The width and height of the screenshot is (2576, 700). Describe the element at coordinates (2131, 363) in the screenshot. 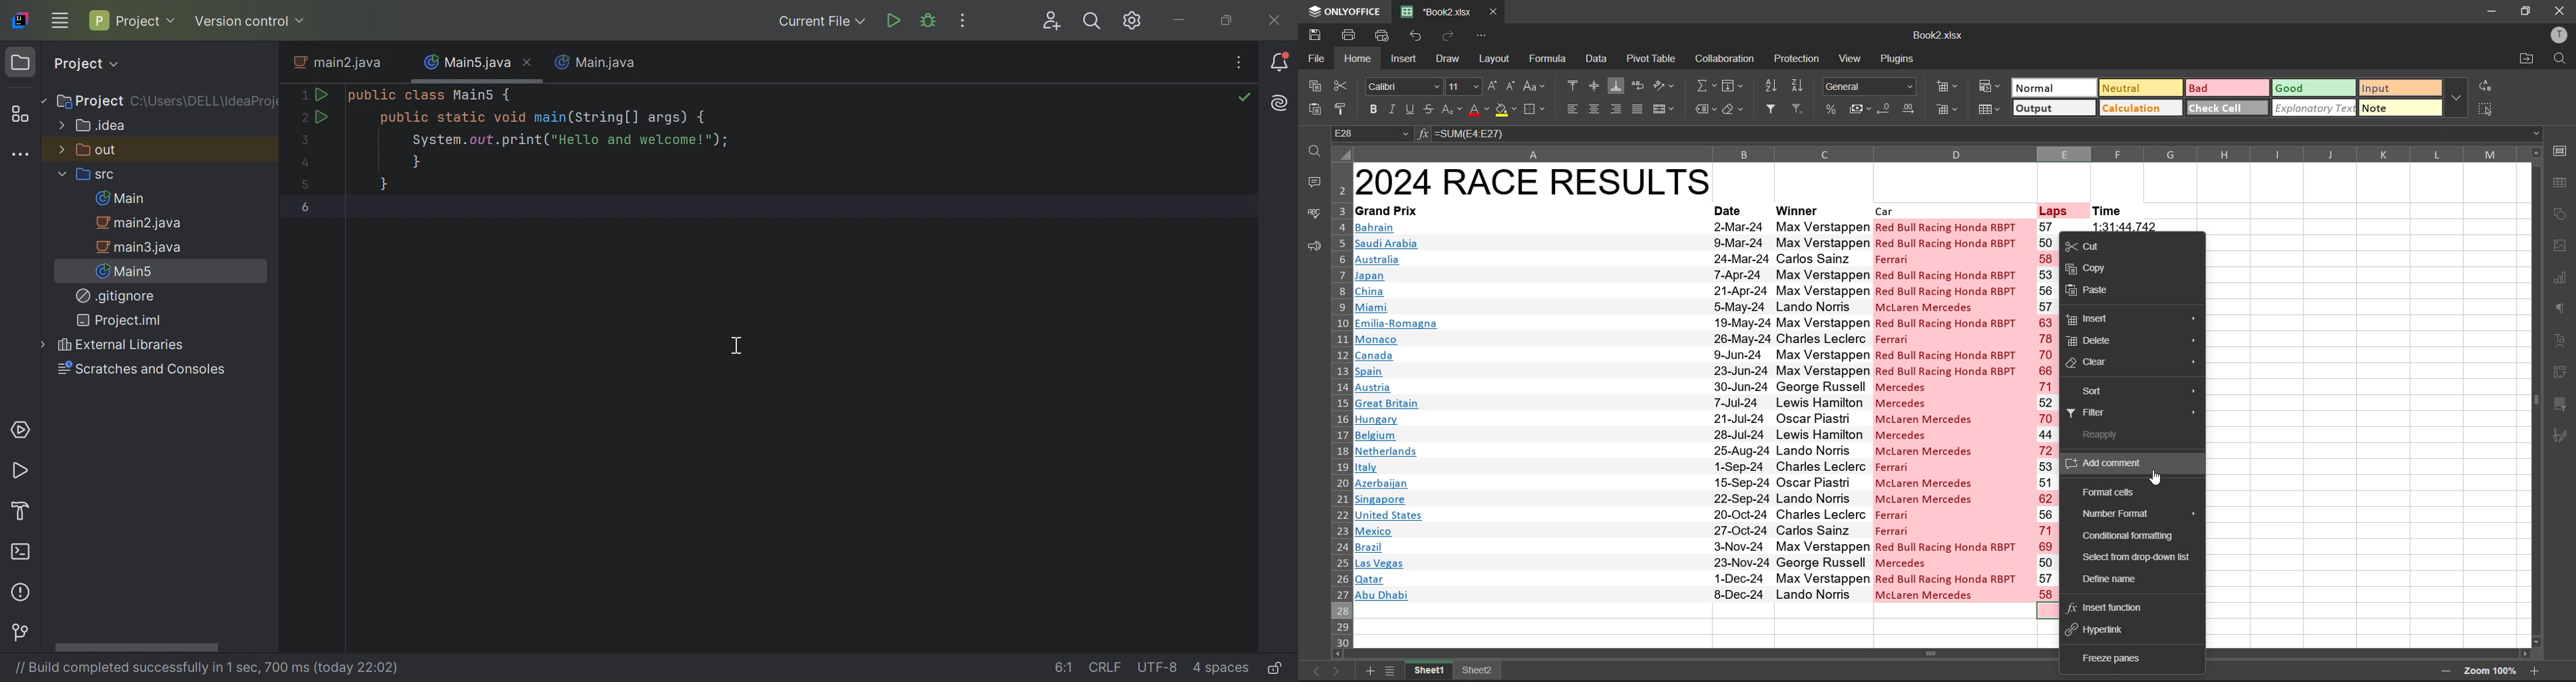

I see `clear` at that location.